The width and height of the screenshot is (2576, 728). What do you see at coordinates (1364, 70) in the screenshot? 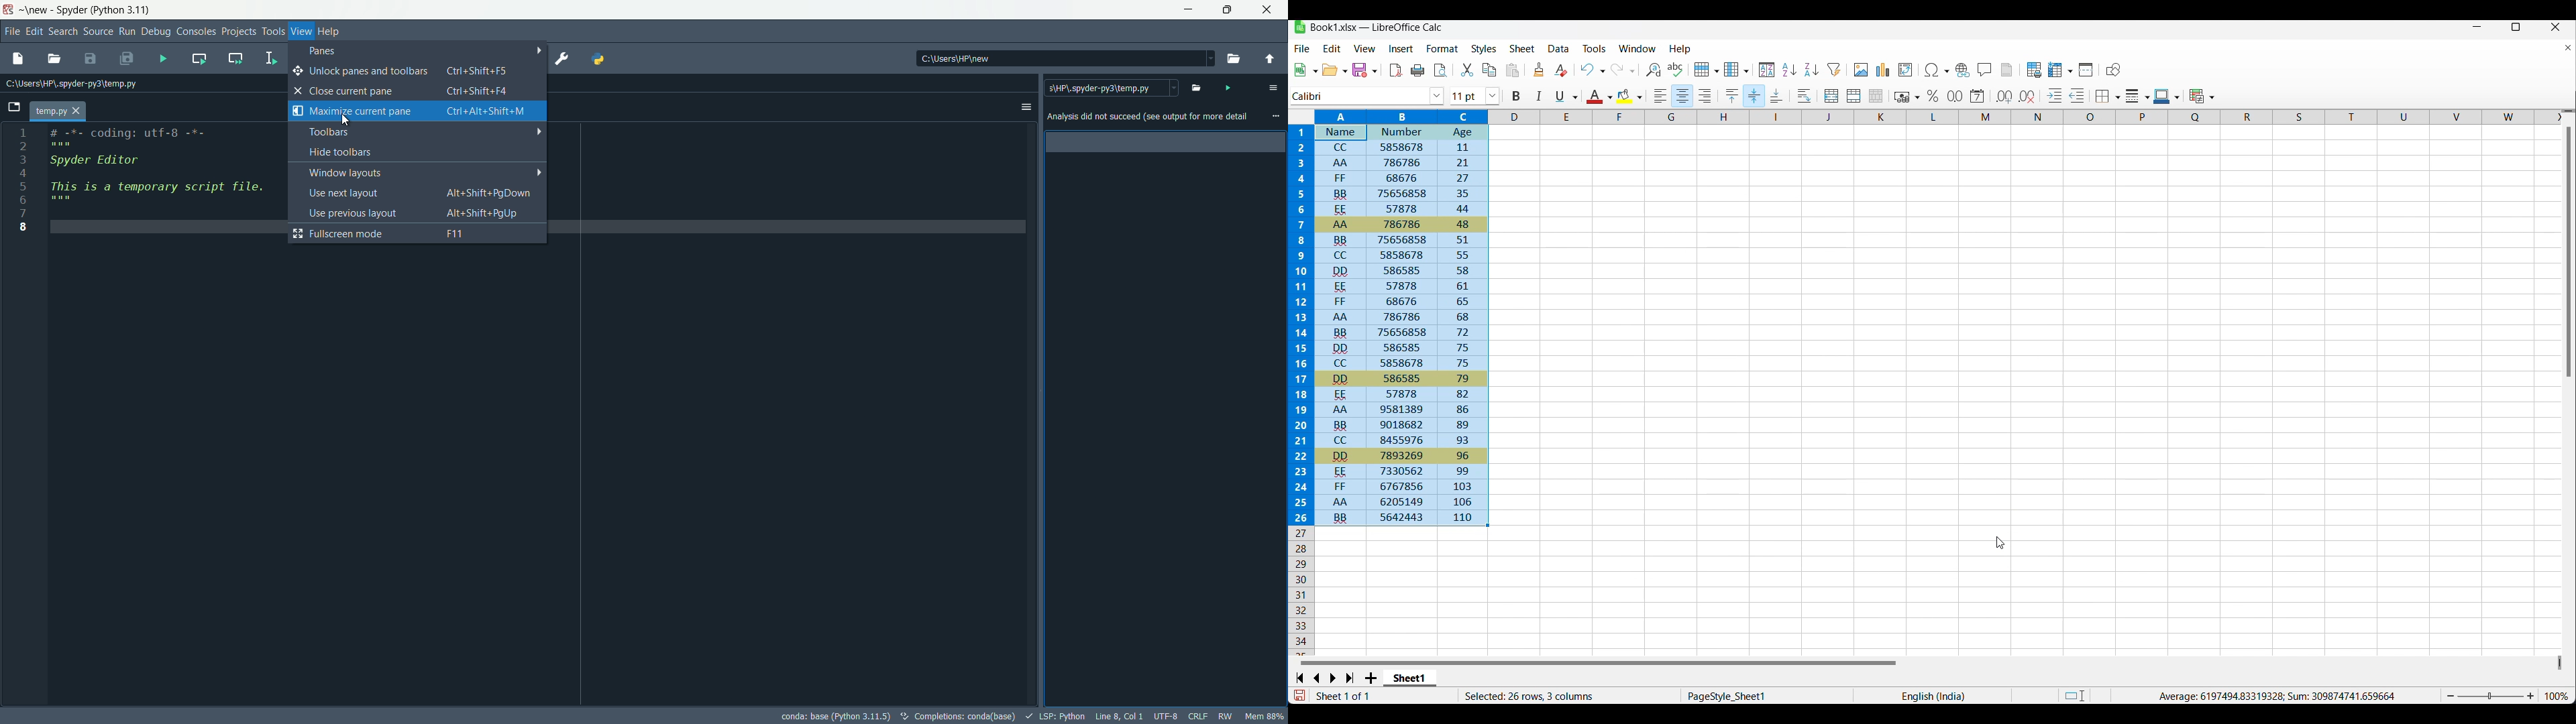
I see `Save options` at bounding box center [1364, 70].